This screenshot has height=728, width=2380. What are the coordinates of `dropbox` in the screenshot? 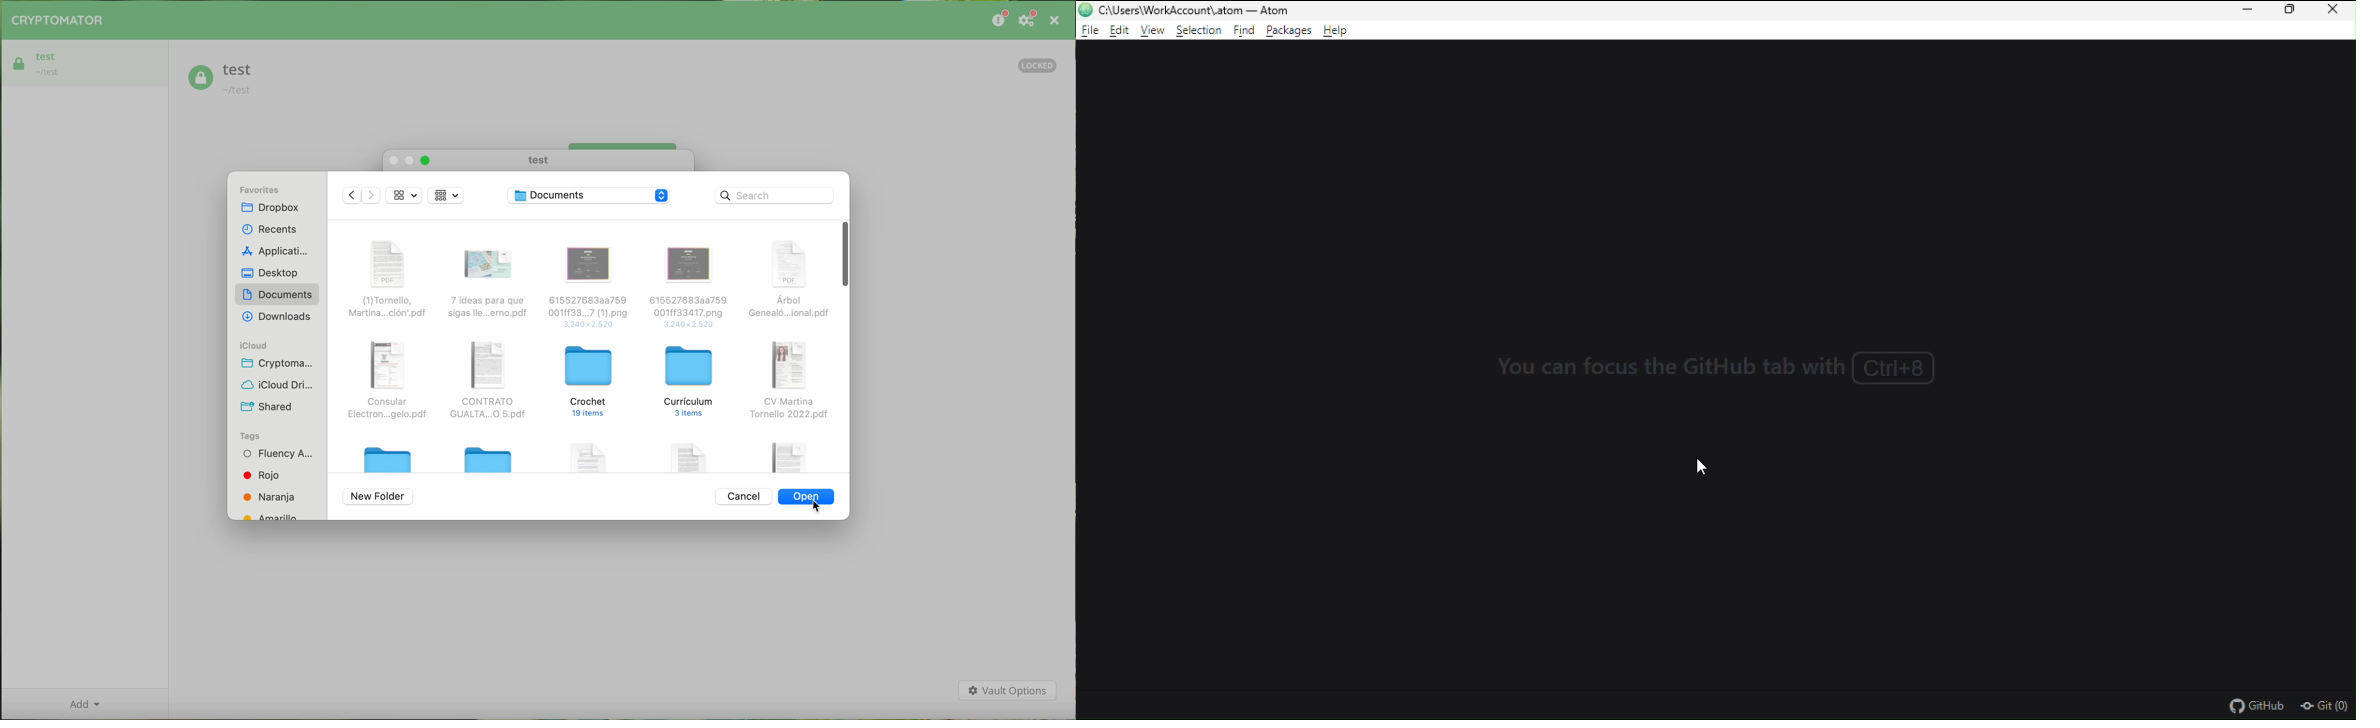 It's located at (270, 209).